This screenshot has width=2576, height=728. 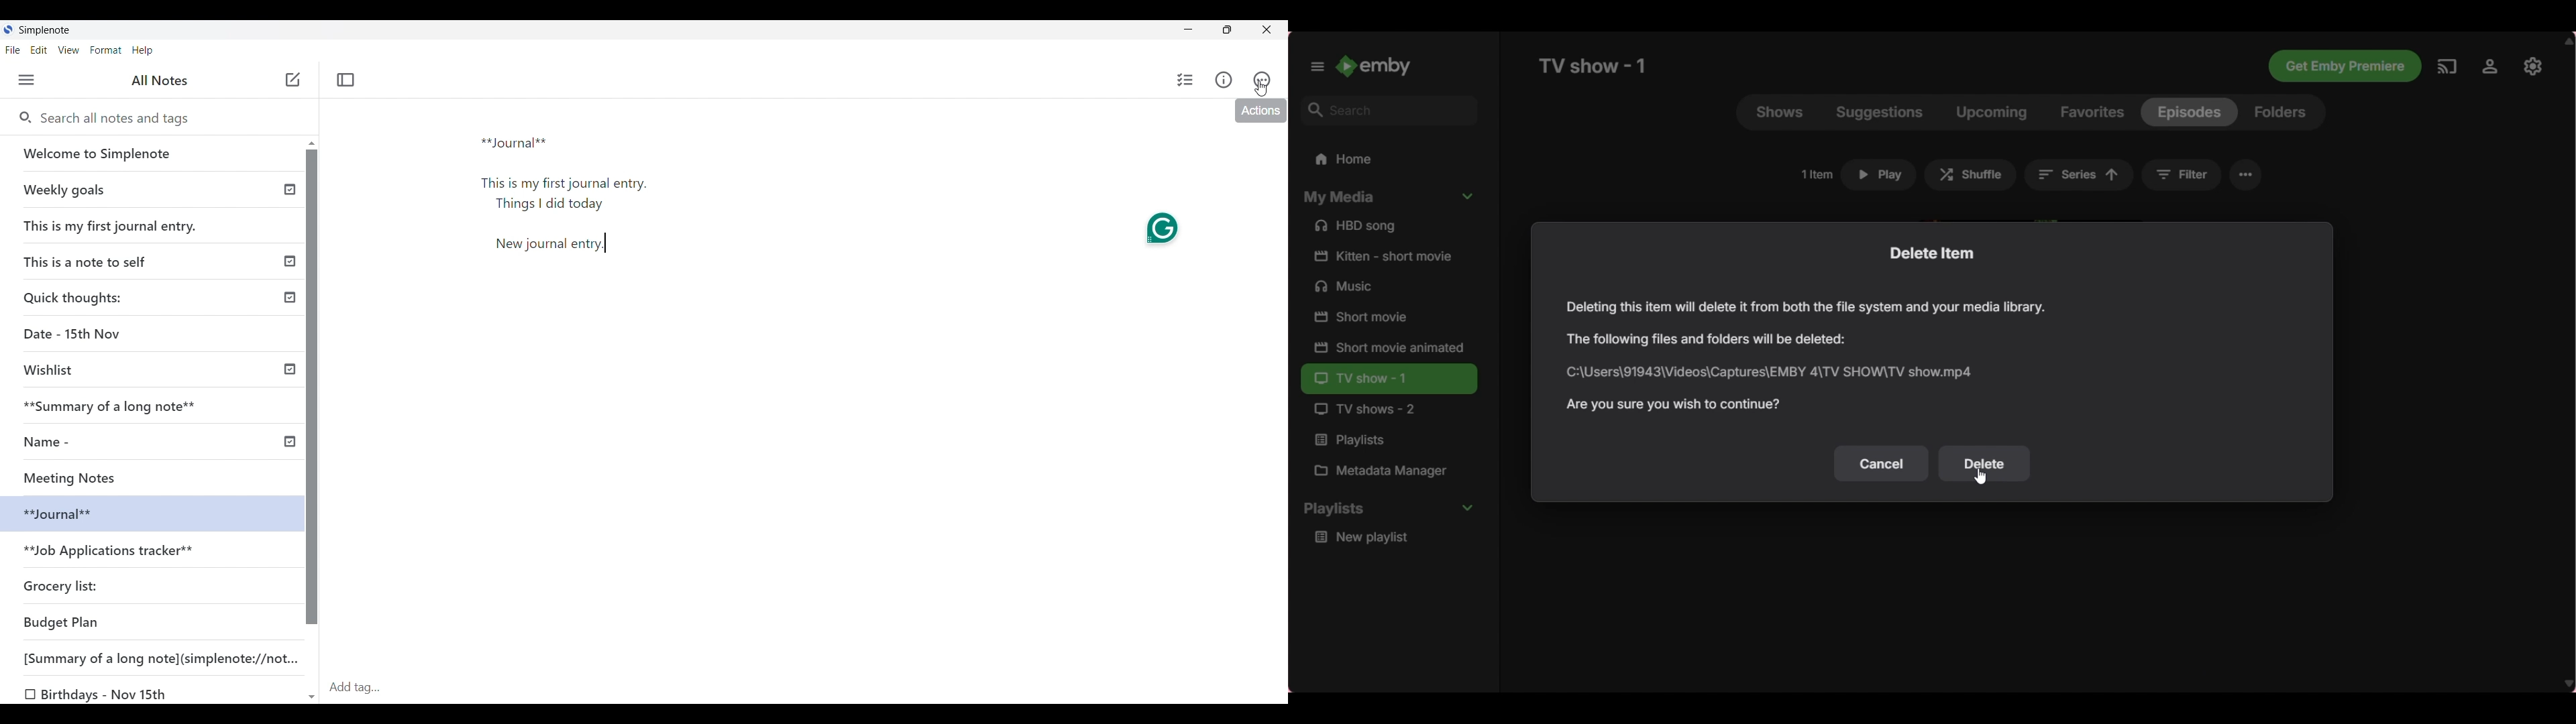 What do you see at coordinates (26, 80) in the screenshot?
I see `Menu` at bounding box center [26, 80].